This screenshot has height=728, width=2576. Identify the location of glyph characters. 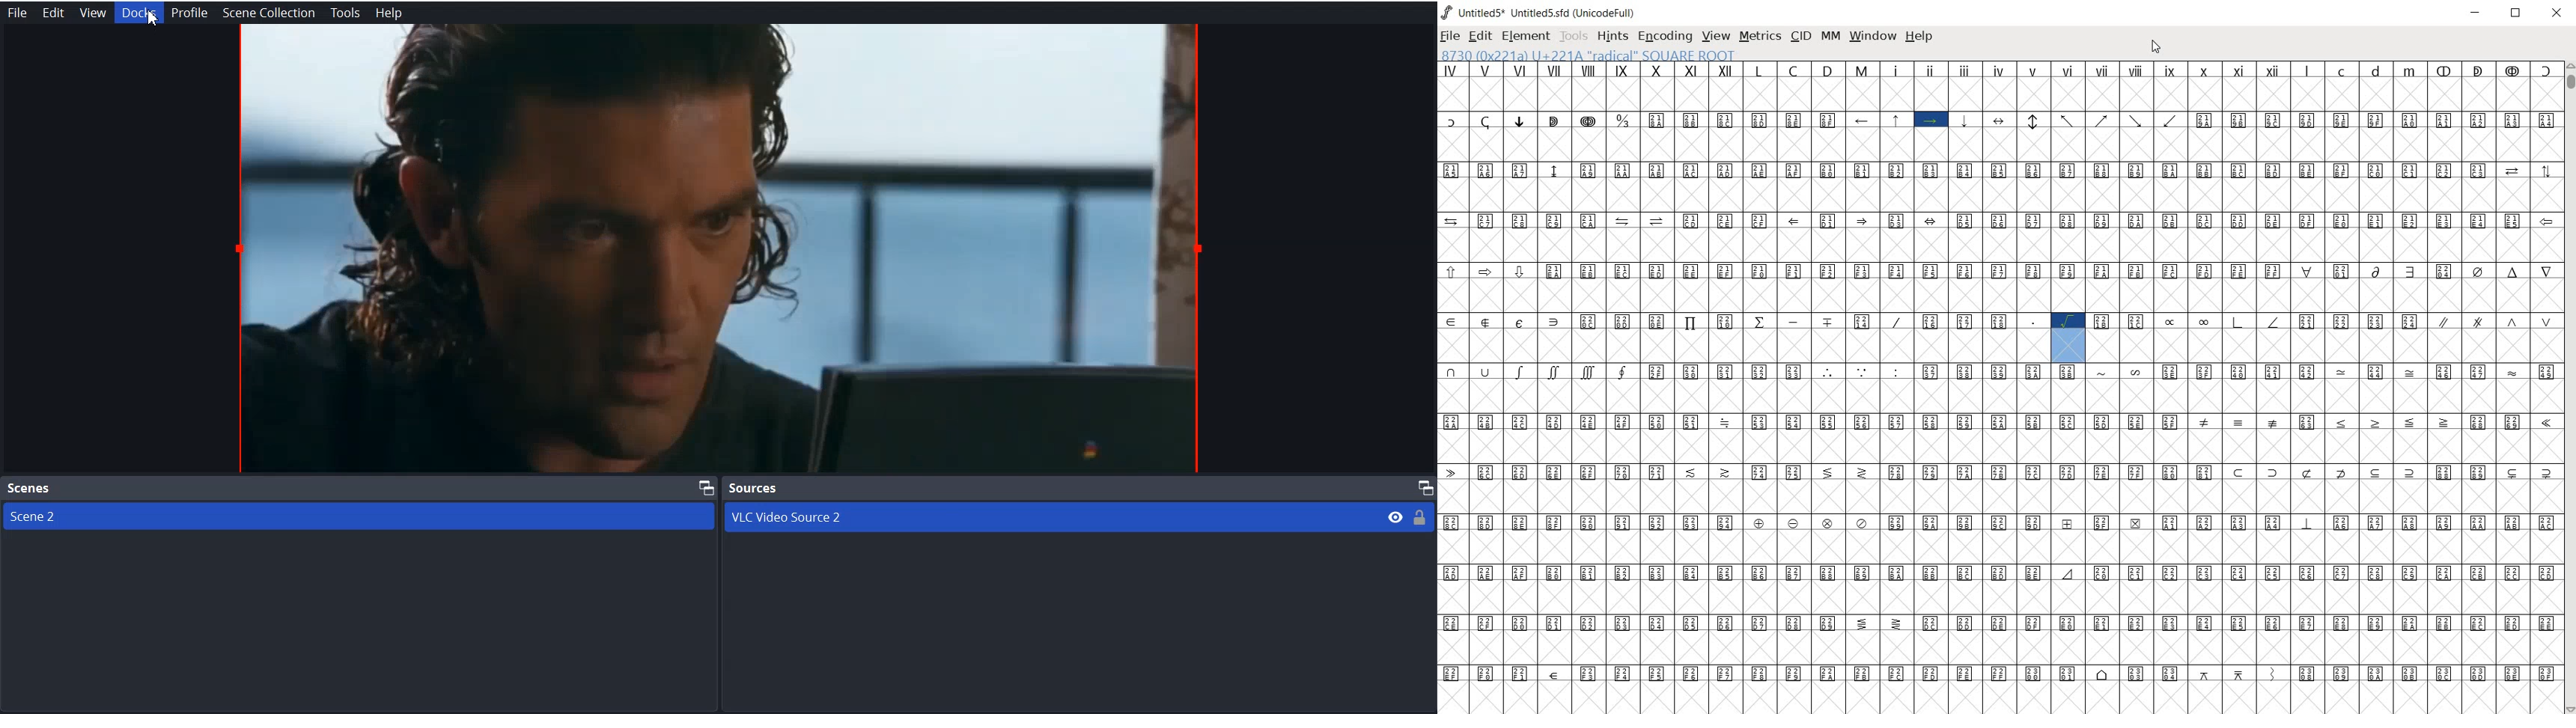
(1996, 384).